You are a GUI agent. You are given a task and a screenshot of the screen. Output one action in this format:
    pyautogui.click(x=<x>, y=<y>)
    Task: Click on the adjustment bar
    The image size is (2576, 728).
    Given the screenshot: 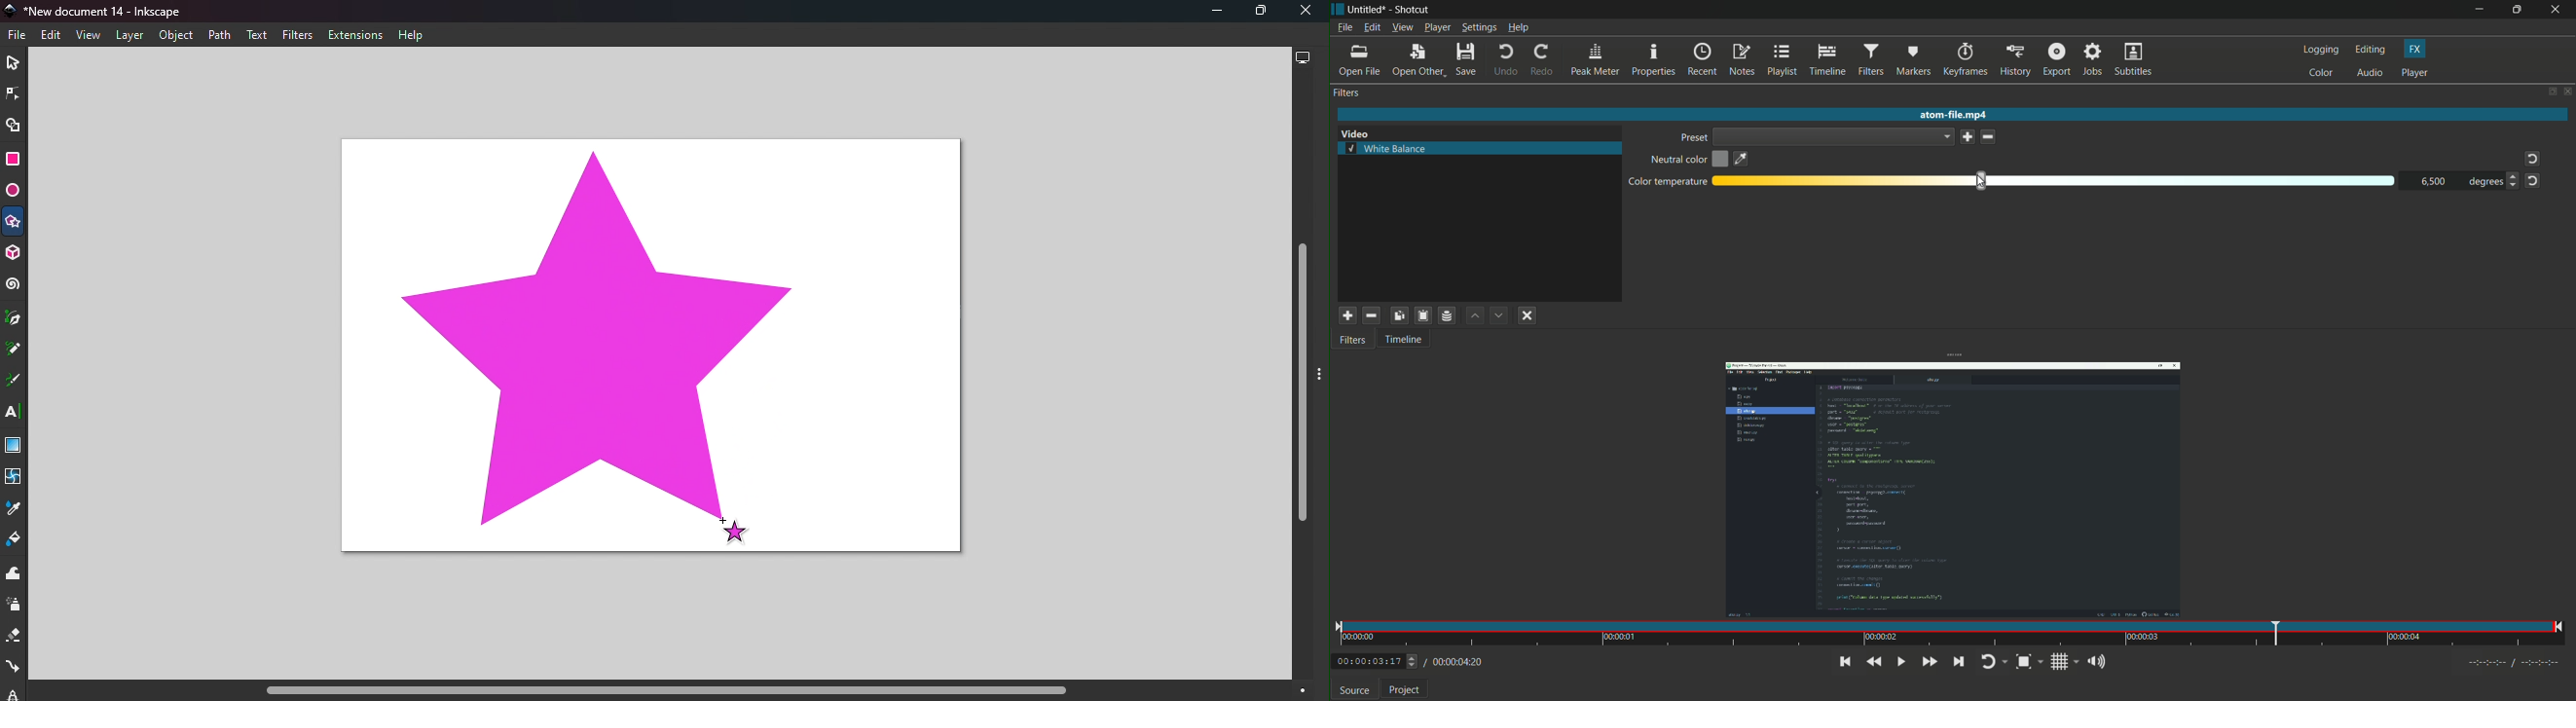 What is the action you would take?
    pyautogui.click(x=2055, y=182)
    